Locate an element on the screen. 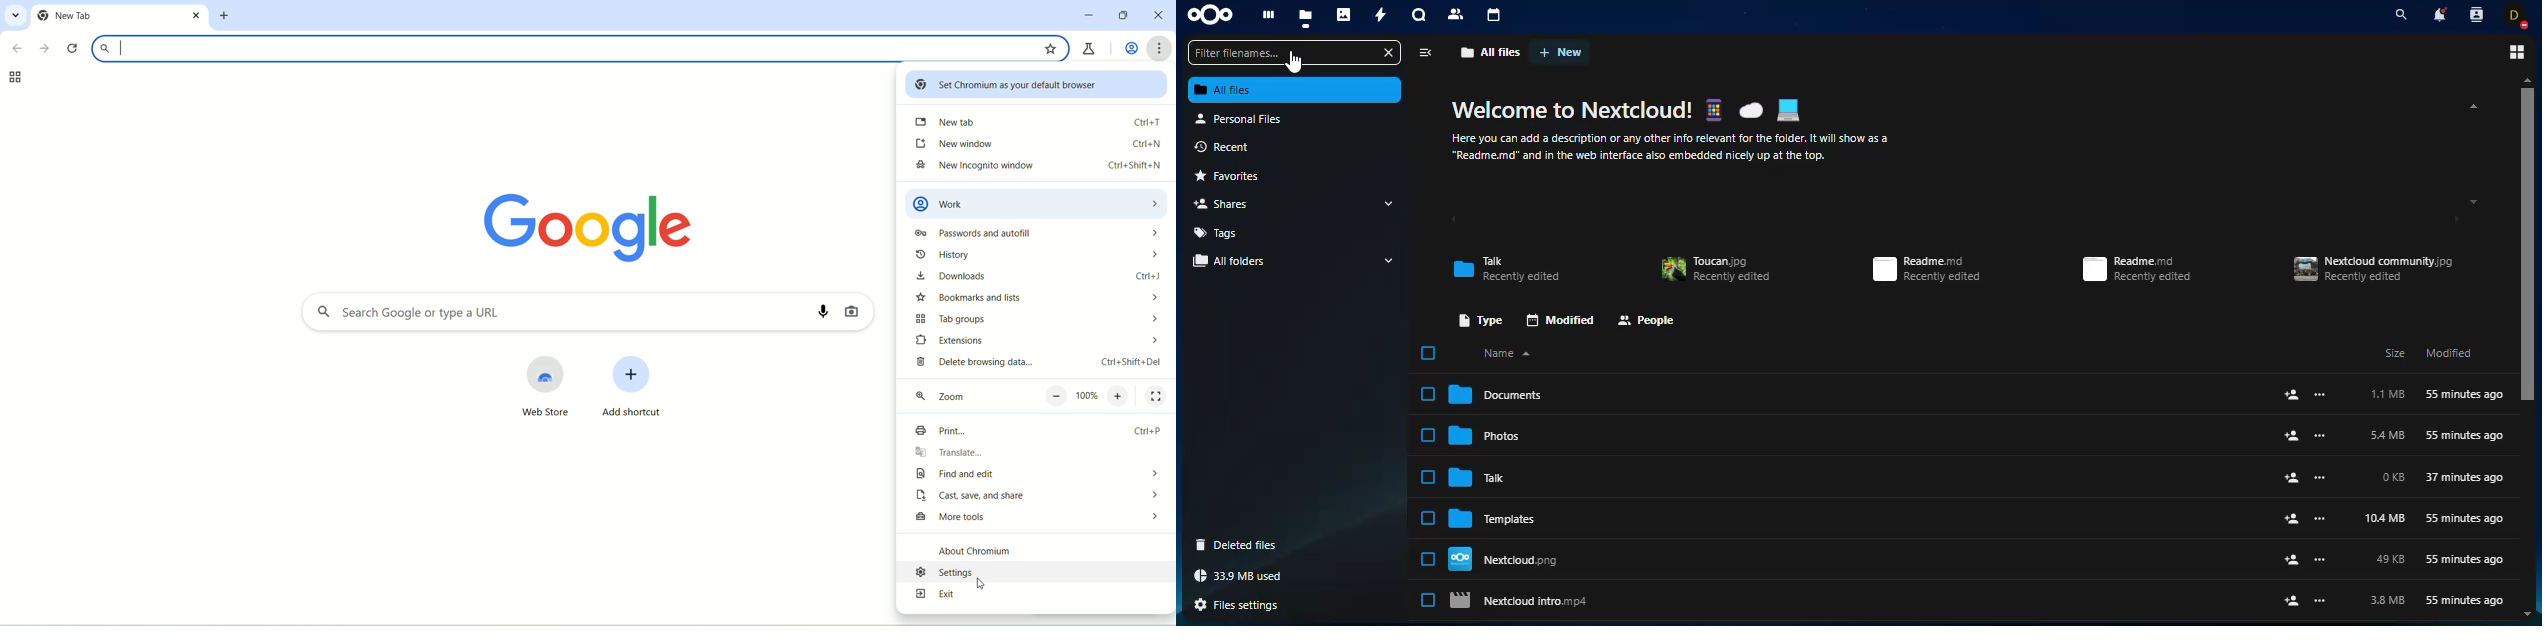  Toucan.jpg Recently edited is located at coordinates (1715, 270).